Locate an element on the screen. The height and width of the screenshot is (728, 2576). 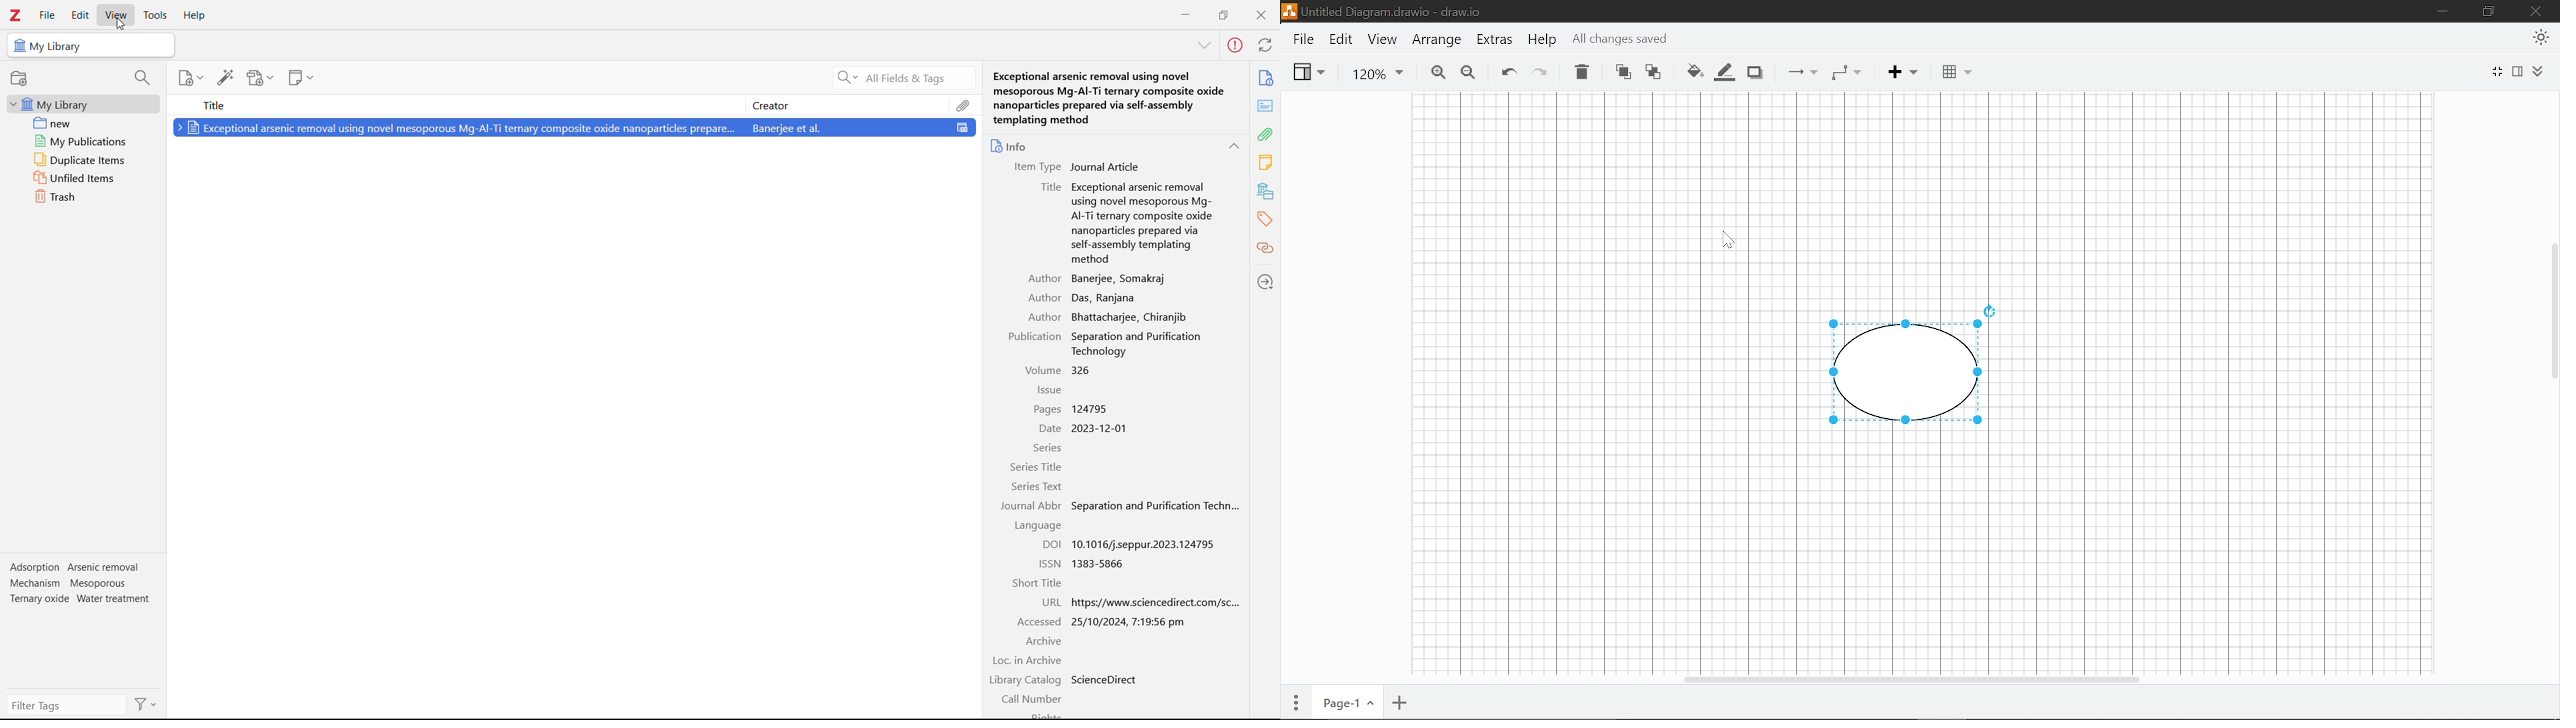
Adsorption Arsenic removal is located at coordinates (77, 567).